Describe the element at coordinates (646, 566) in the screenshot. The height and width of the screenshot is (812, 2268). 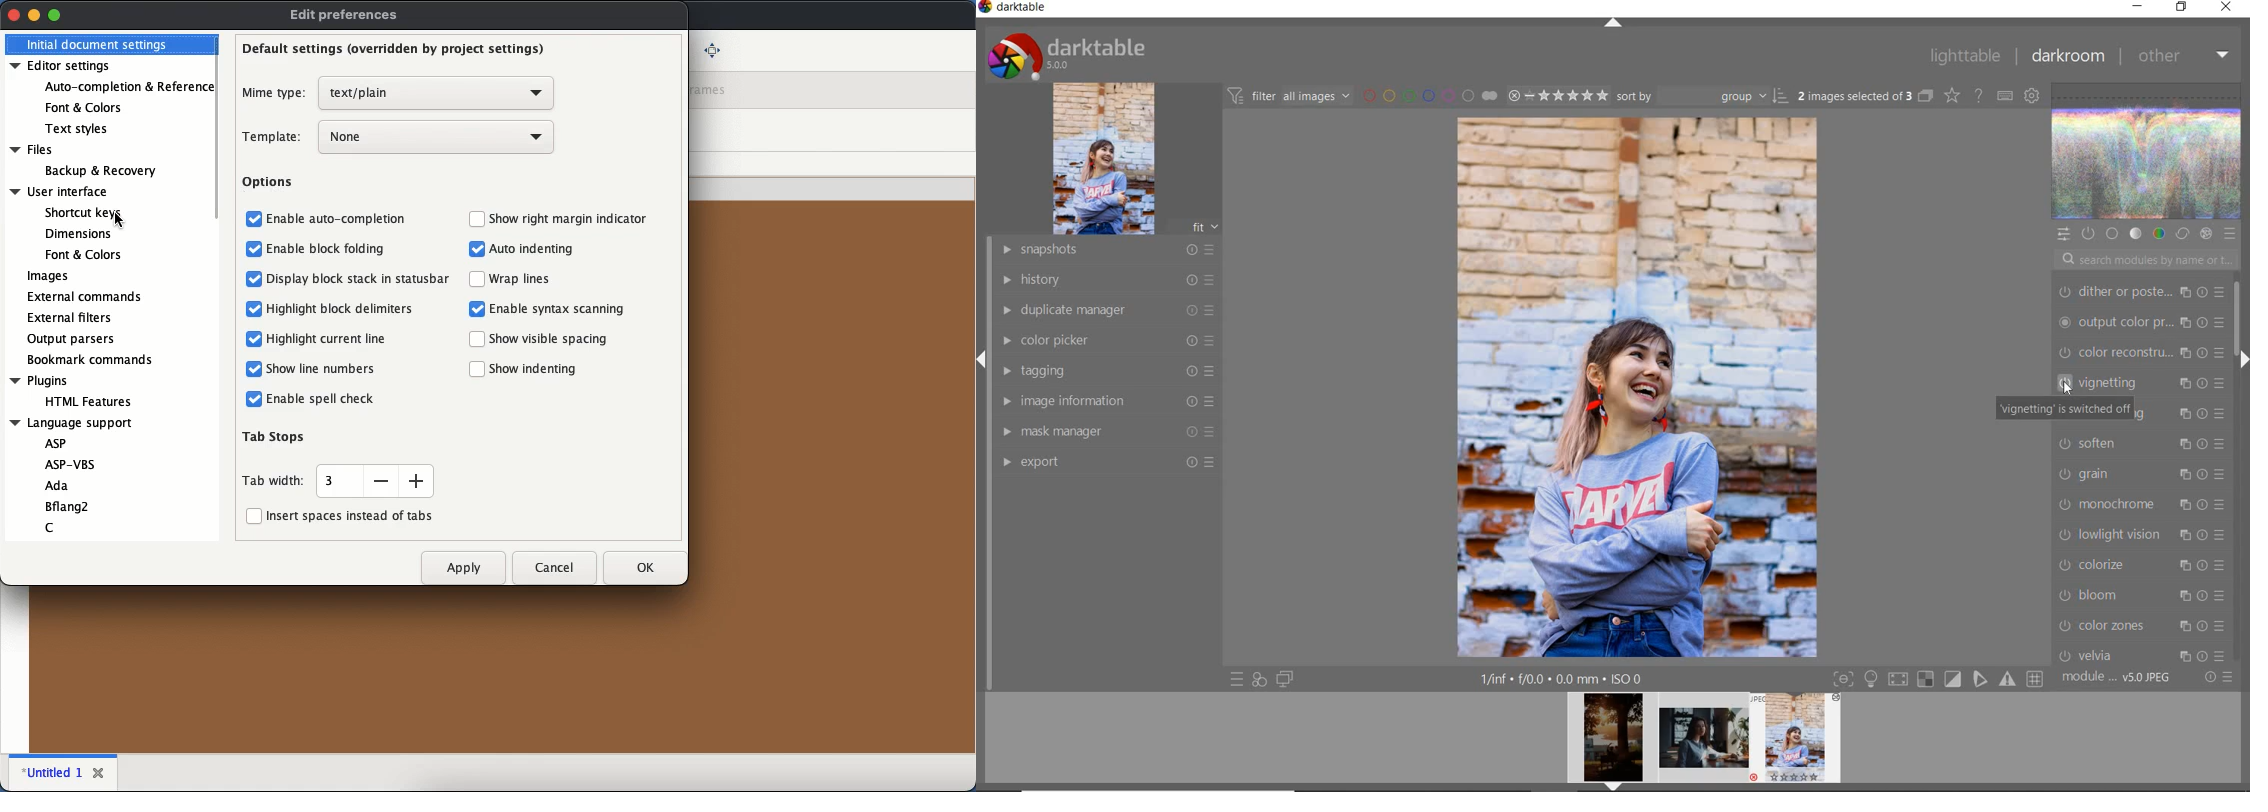
I see `ok` at that location.